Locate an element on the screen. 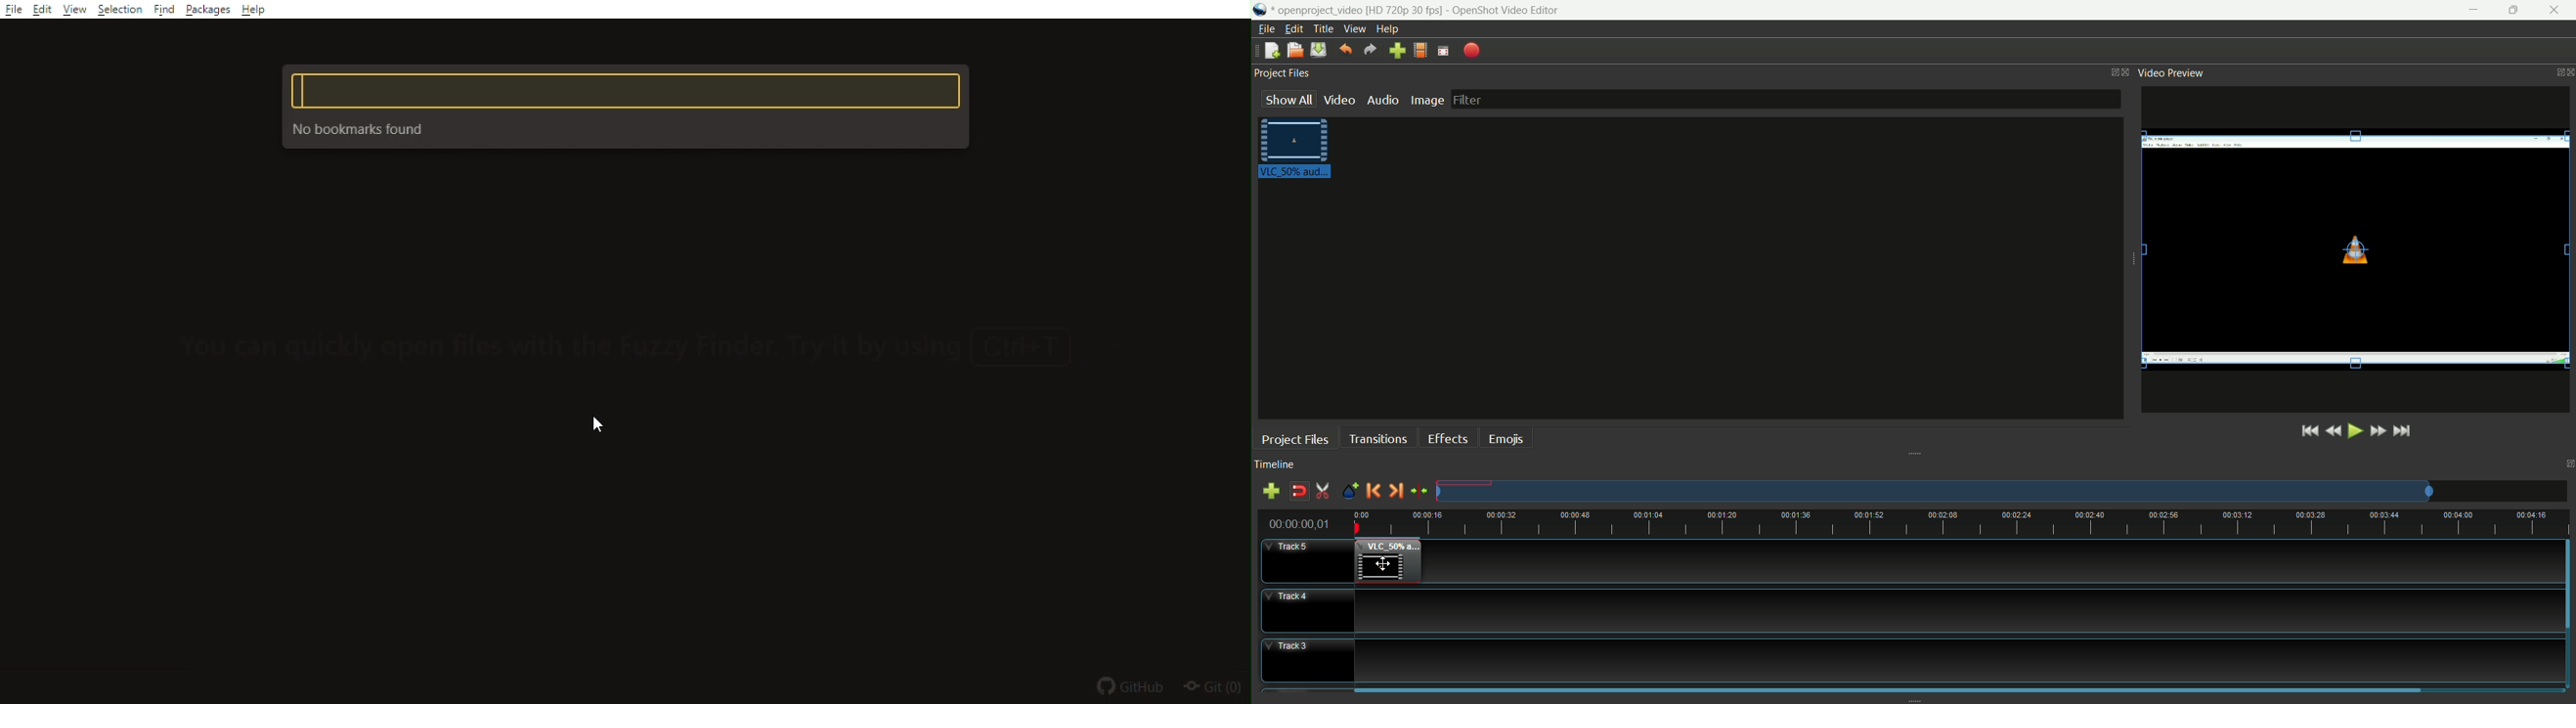  open project is located at coordinates (1295, 52).